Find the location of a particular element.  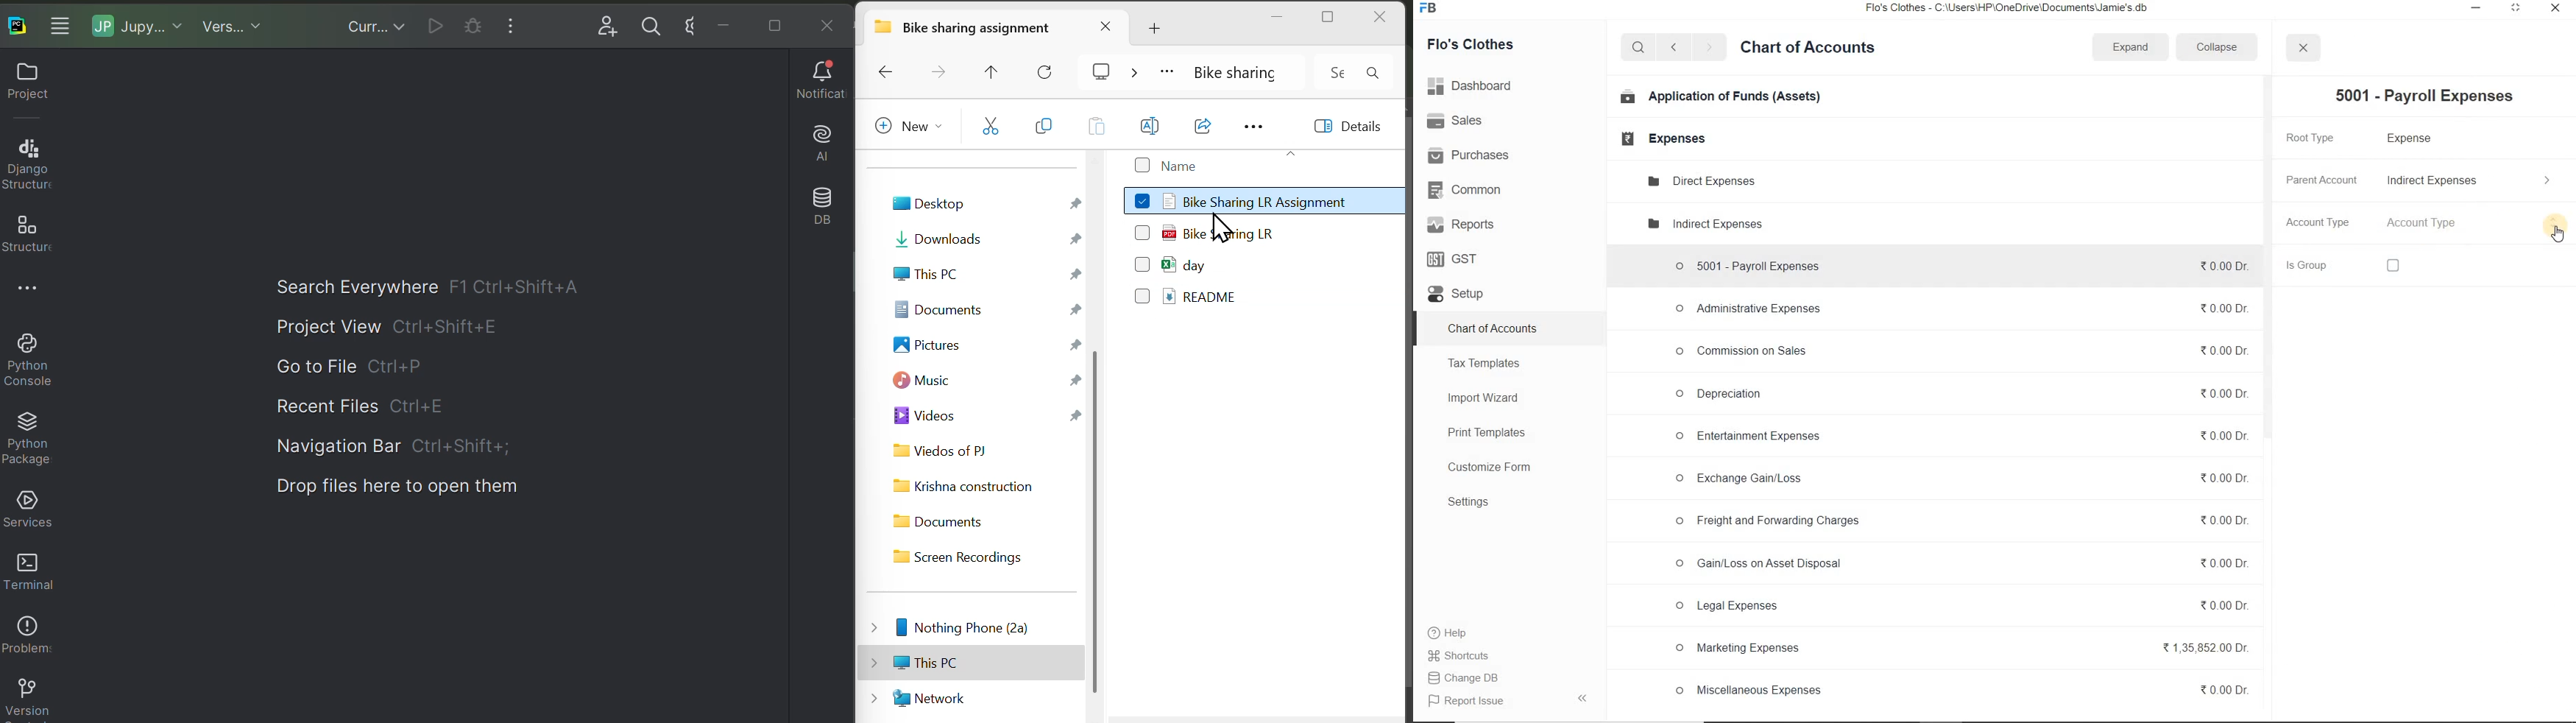

O Exchange Gain/Loss %0.000r. is located at coordinates (1957, 479).